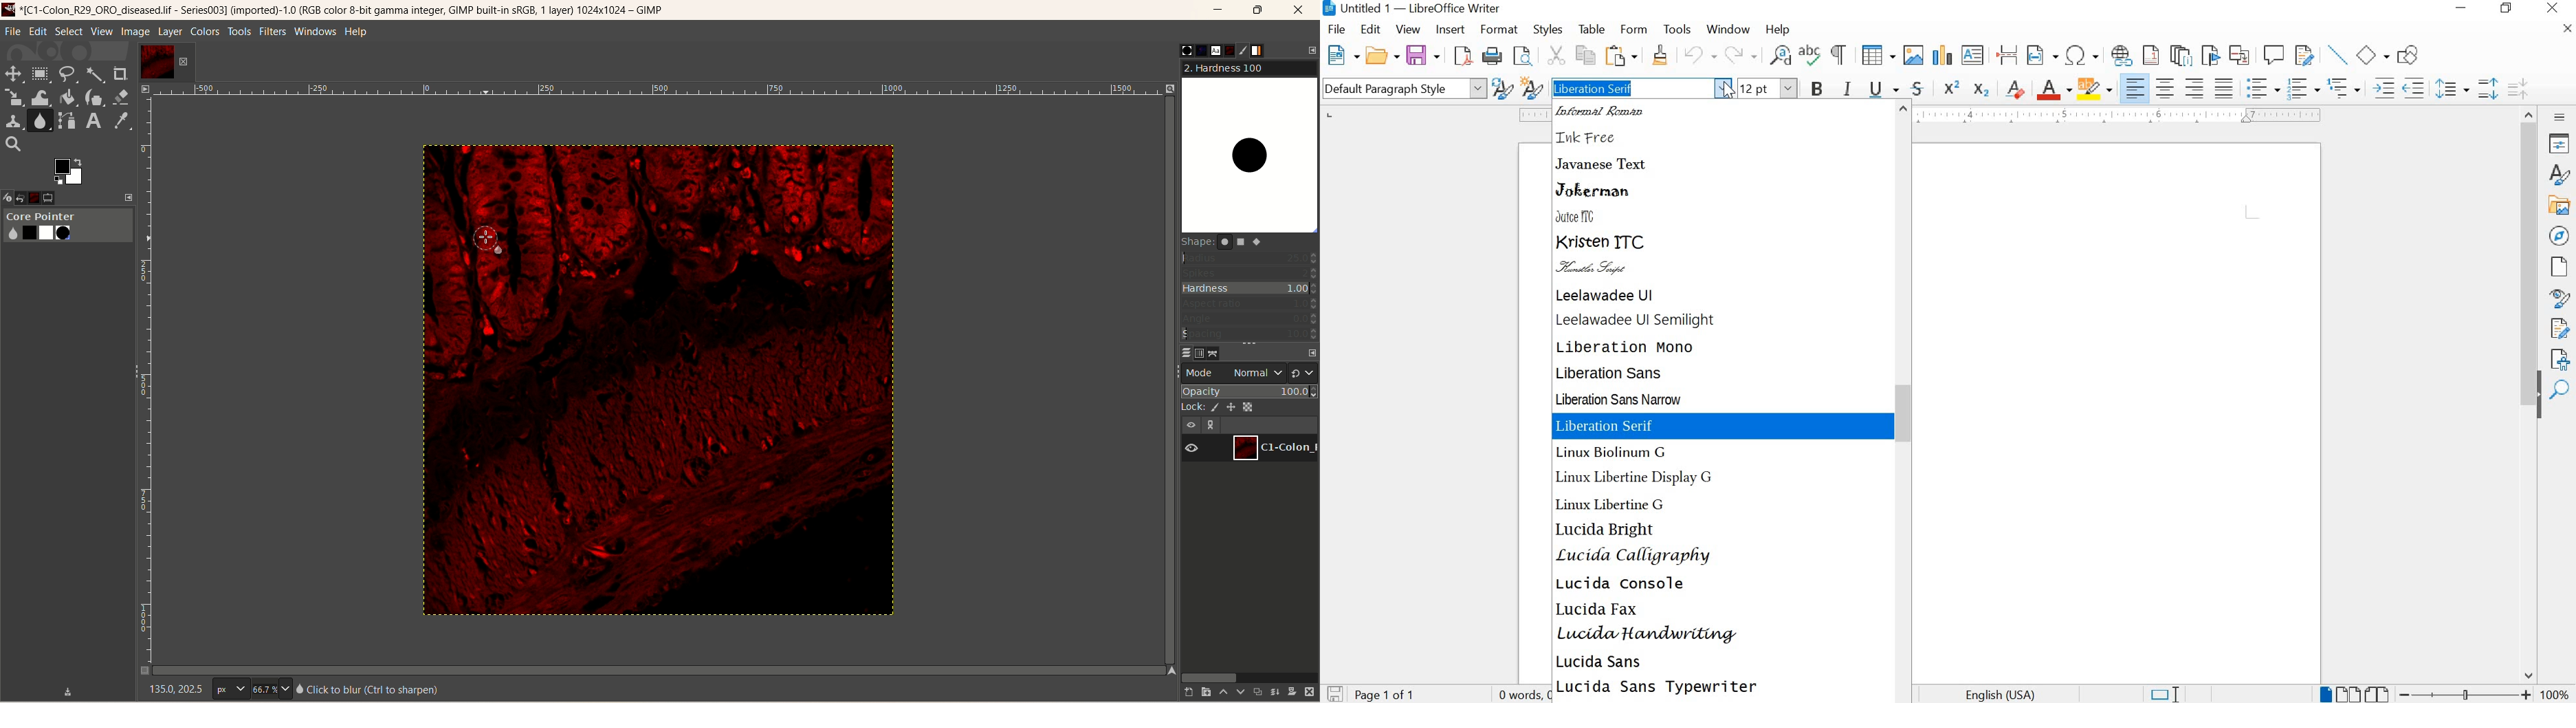  Describe the element at coordinates (2373, 54) in the screenshot. I see `BASIC SHAPES` at that location.